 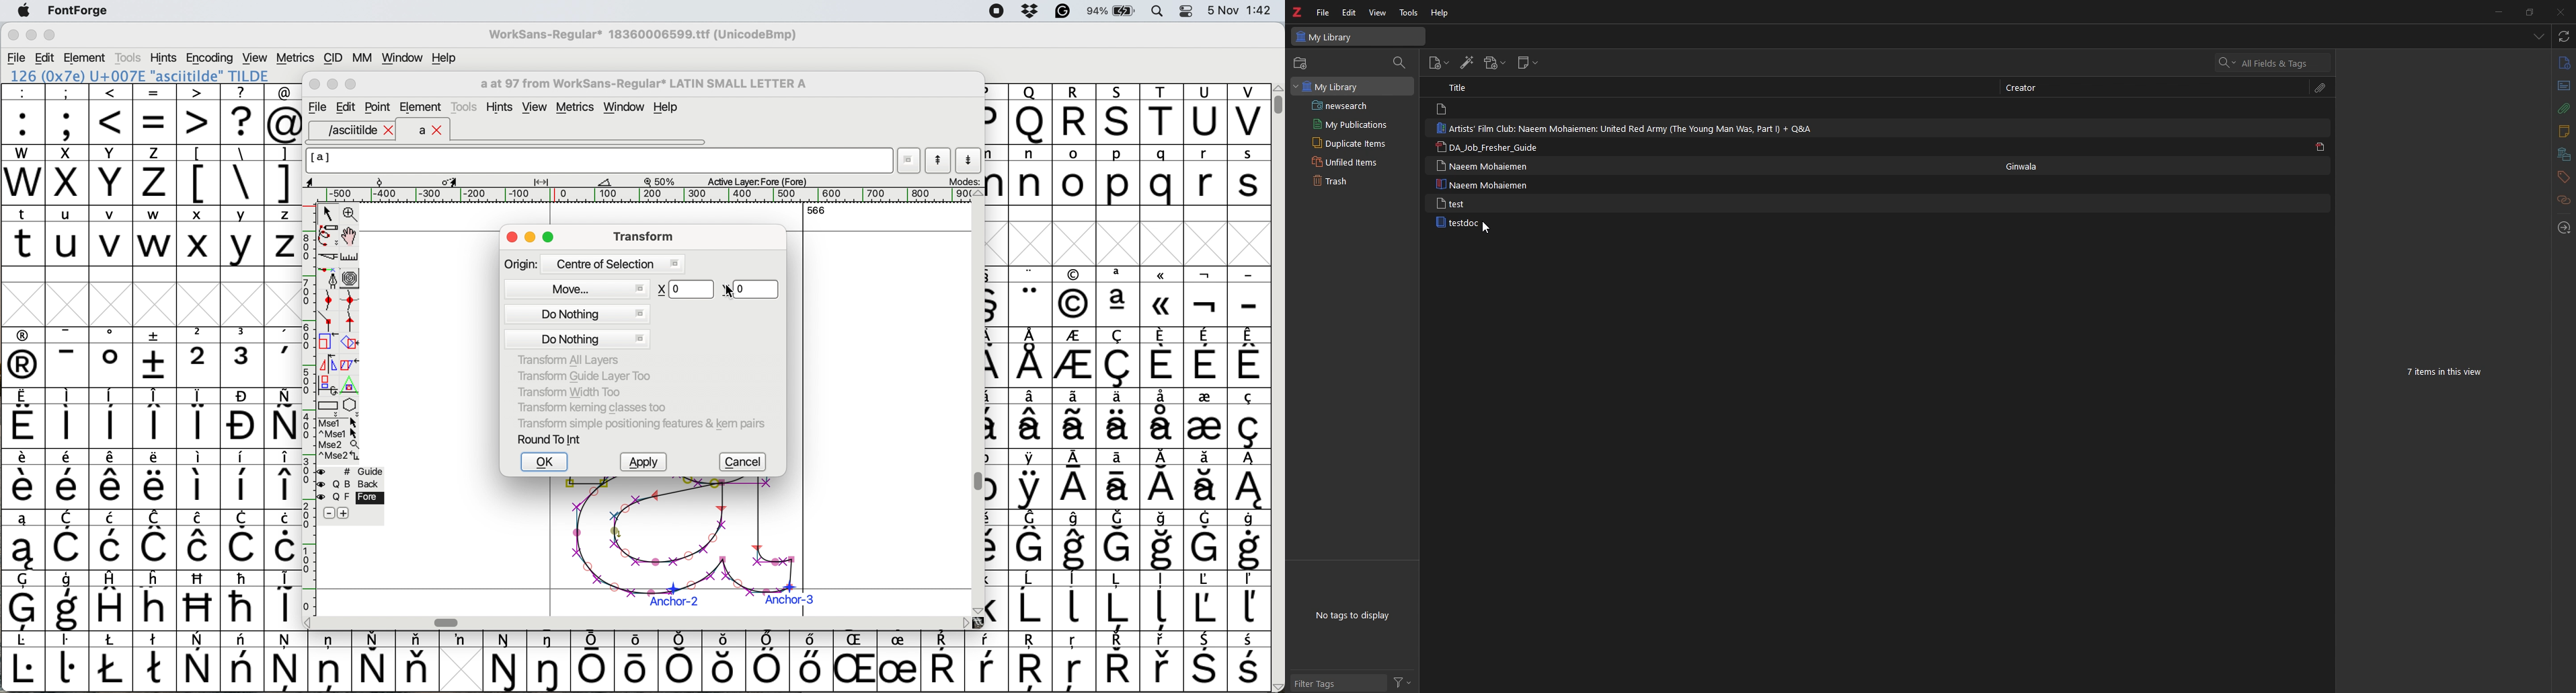 I want to click on a glyph, so click(x=681, y=546).